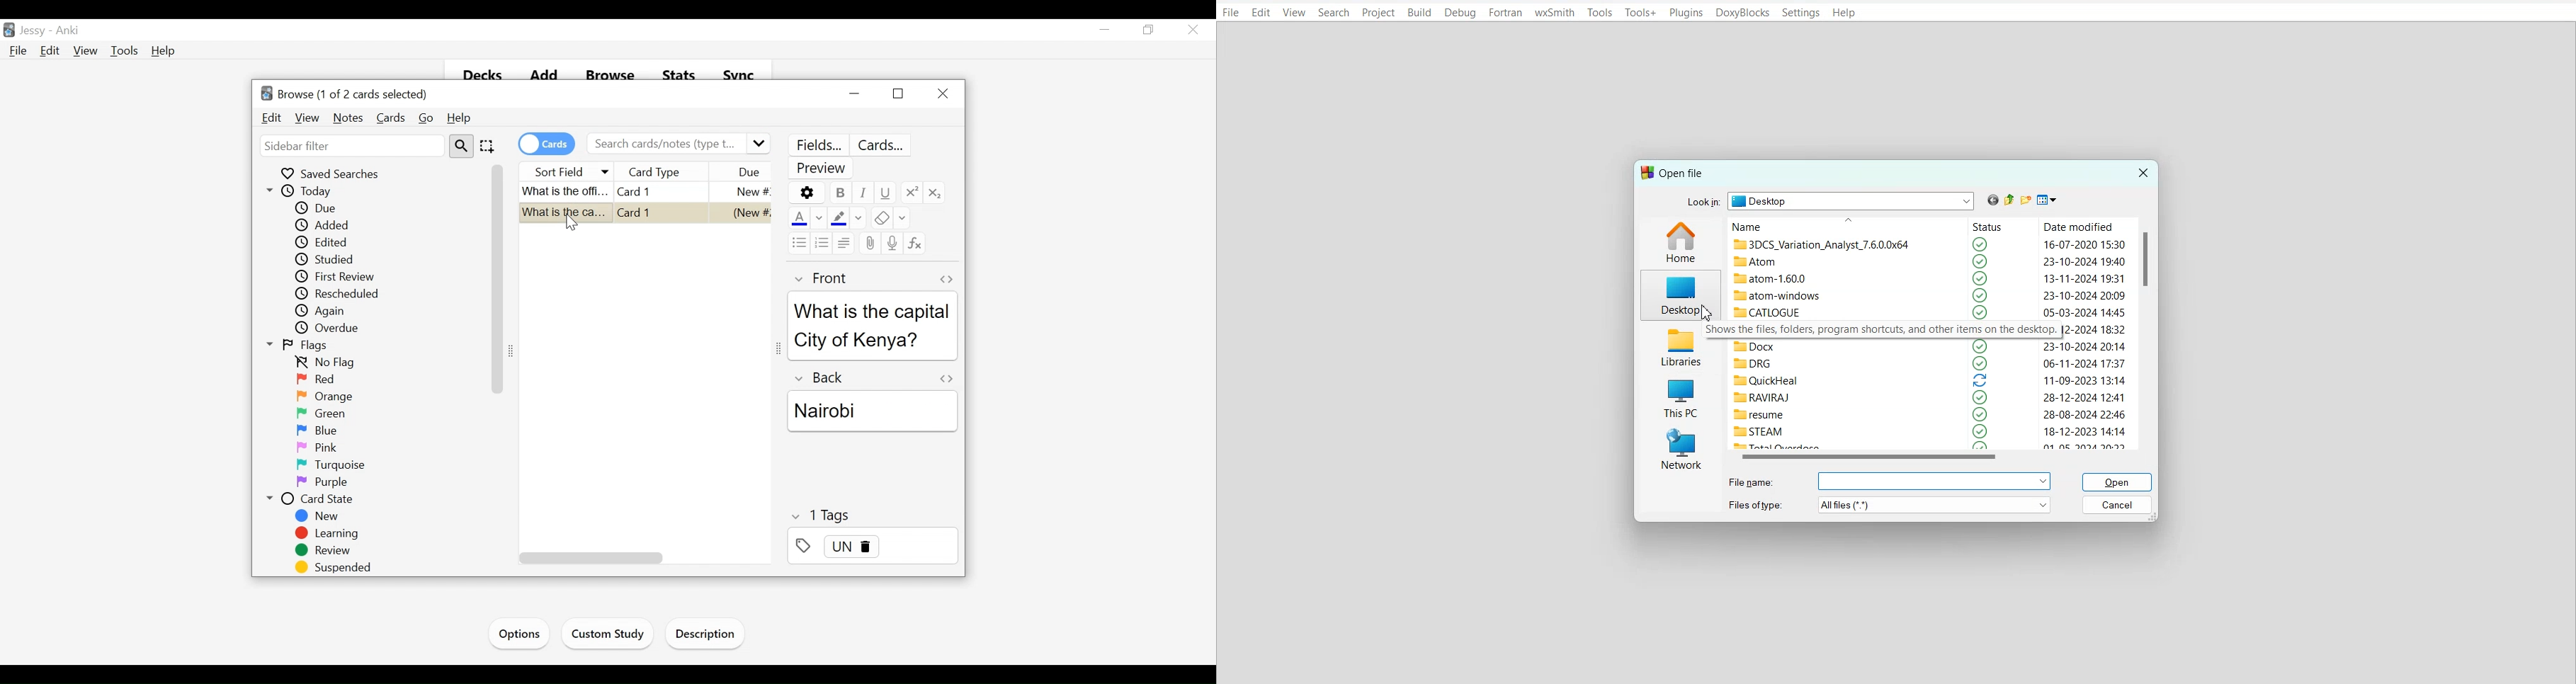 The image size is (2576, 700). What do you see at coordinates (326, 225) in the screenshot?
I see `Added` at bounding box center [326, 225].